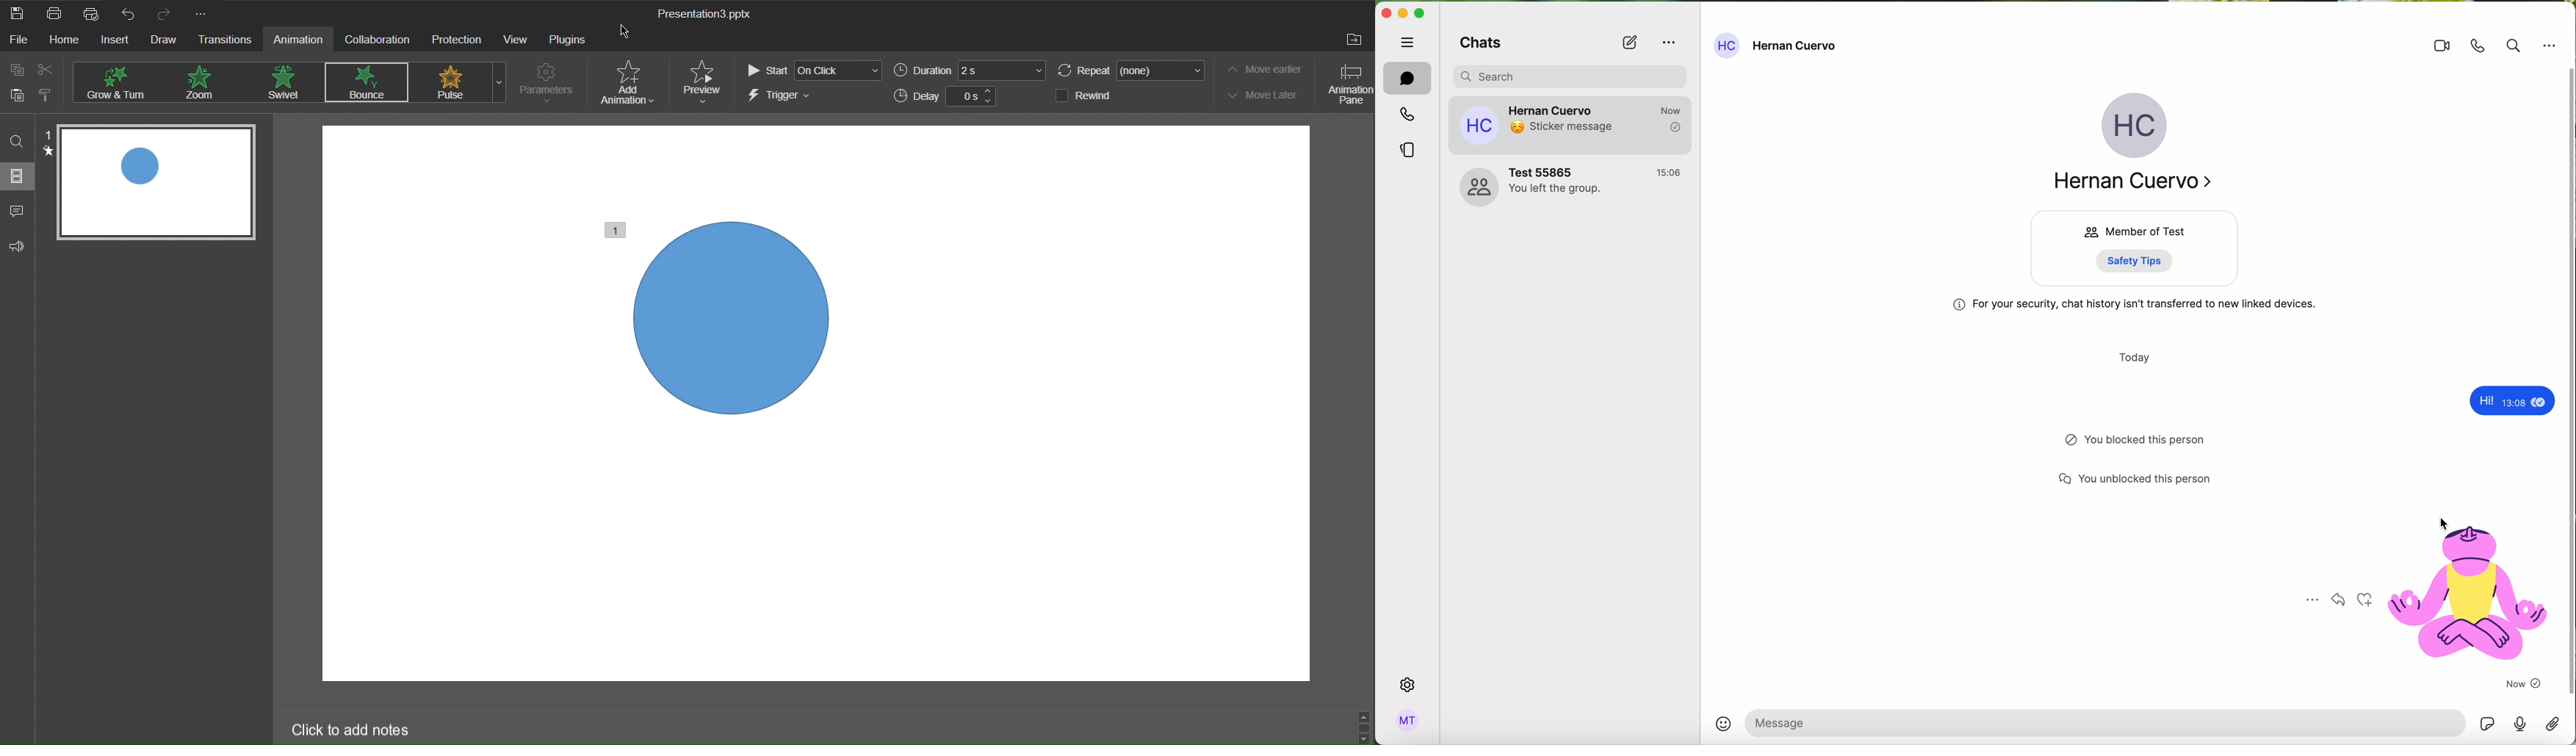  Describe the element at coordinates (2141, 184) in the screenshot. I see `Hernan Cuvero` at that location.